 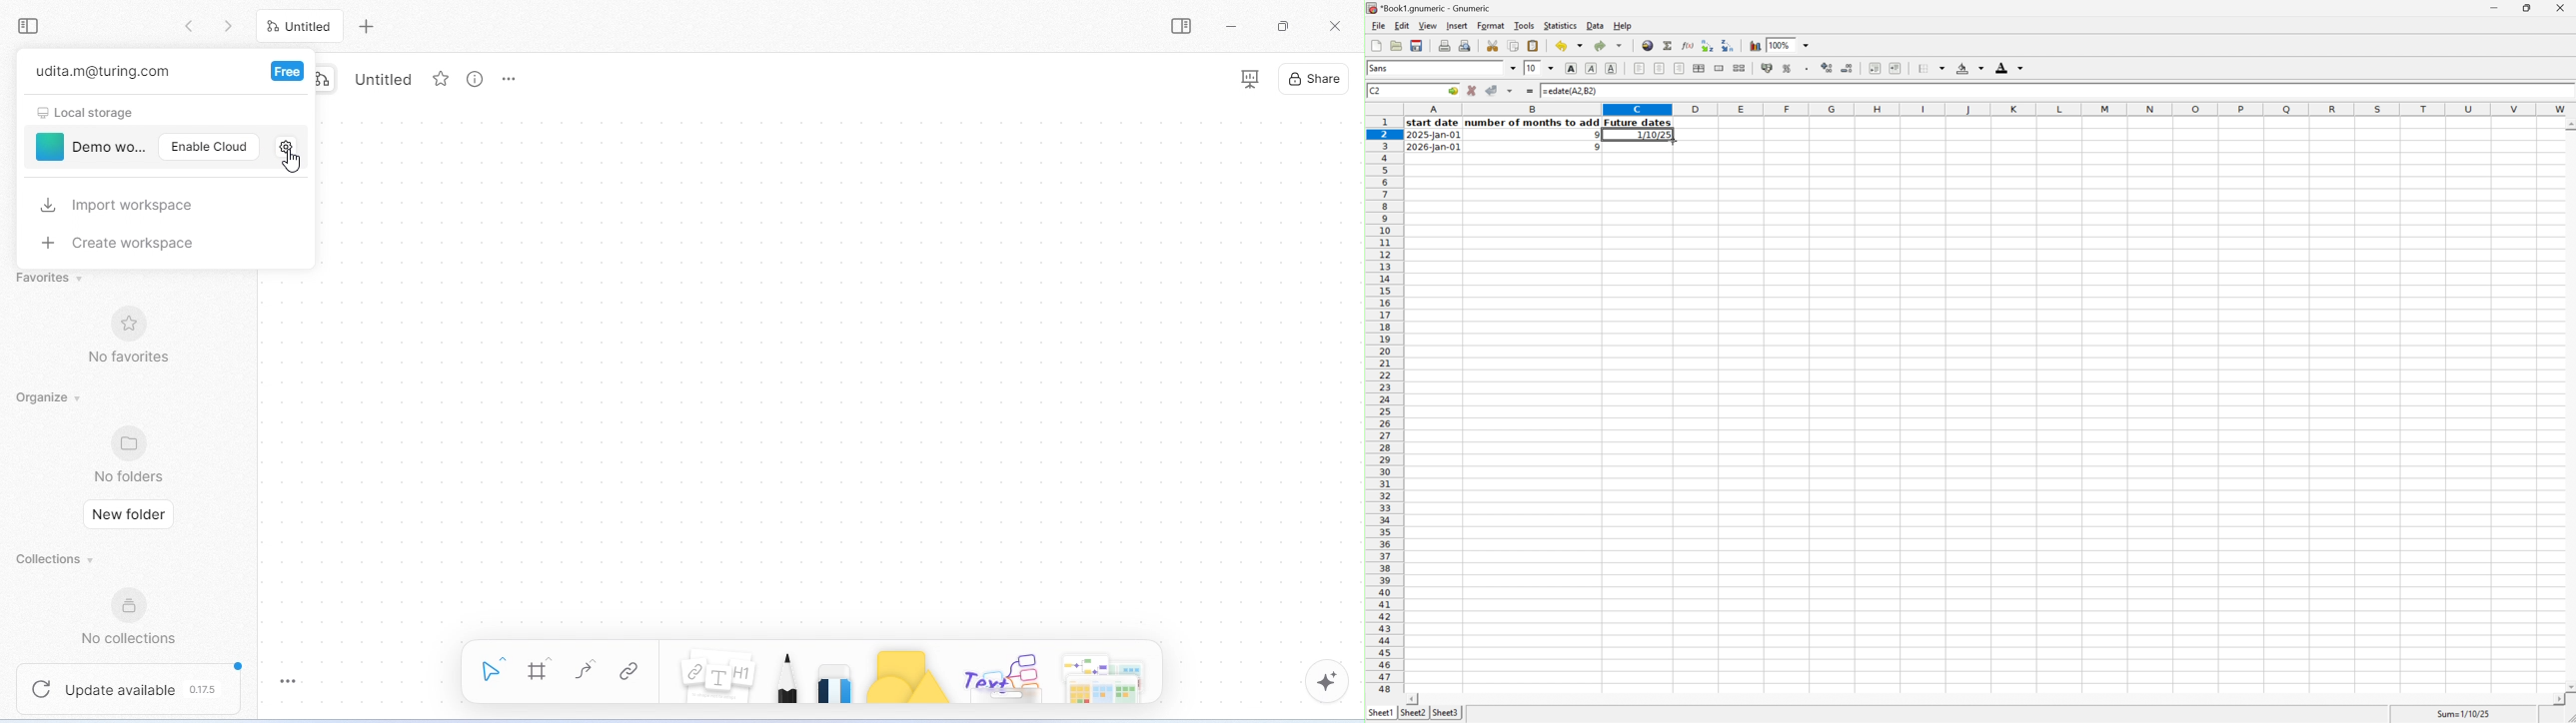 What do you see at coordinates (1380, 713) in the screenshot?
I see `Sheet1` at bounding box center [1380, 713].